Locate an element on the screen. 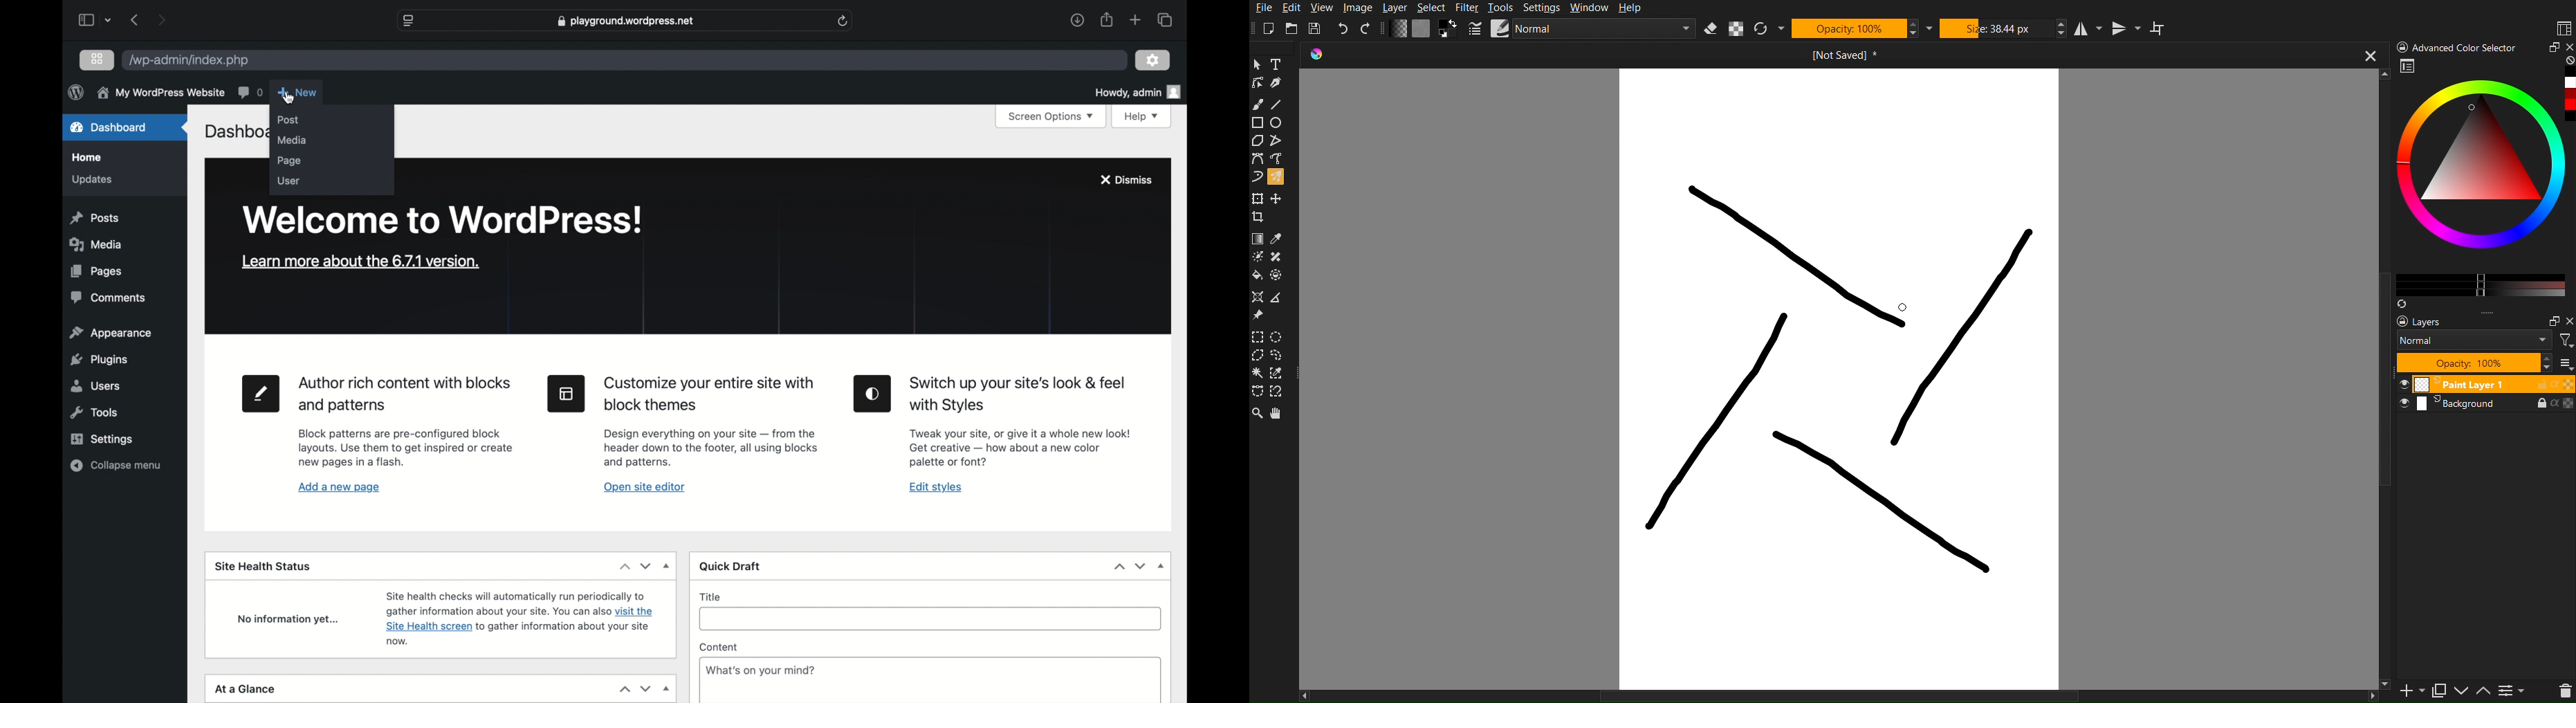  what's on your mind? is located at coordinates (761, 670).